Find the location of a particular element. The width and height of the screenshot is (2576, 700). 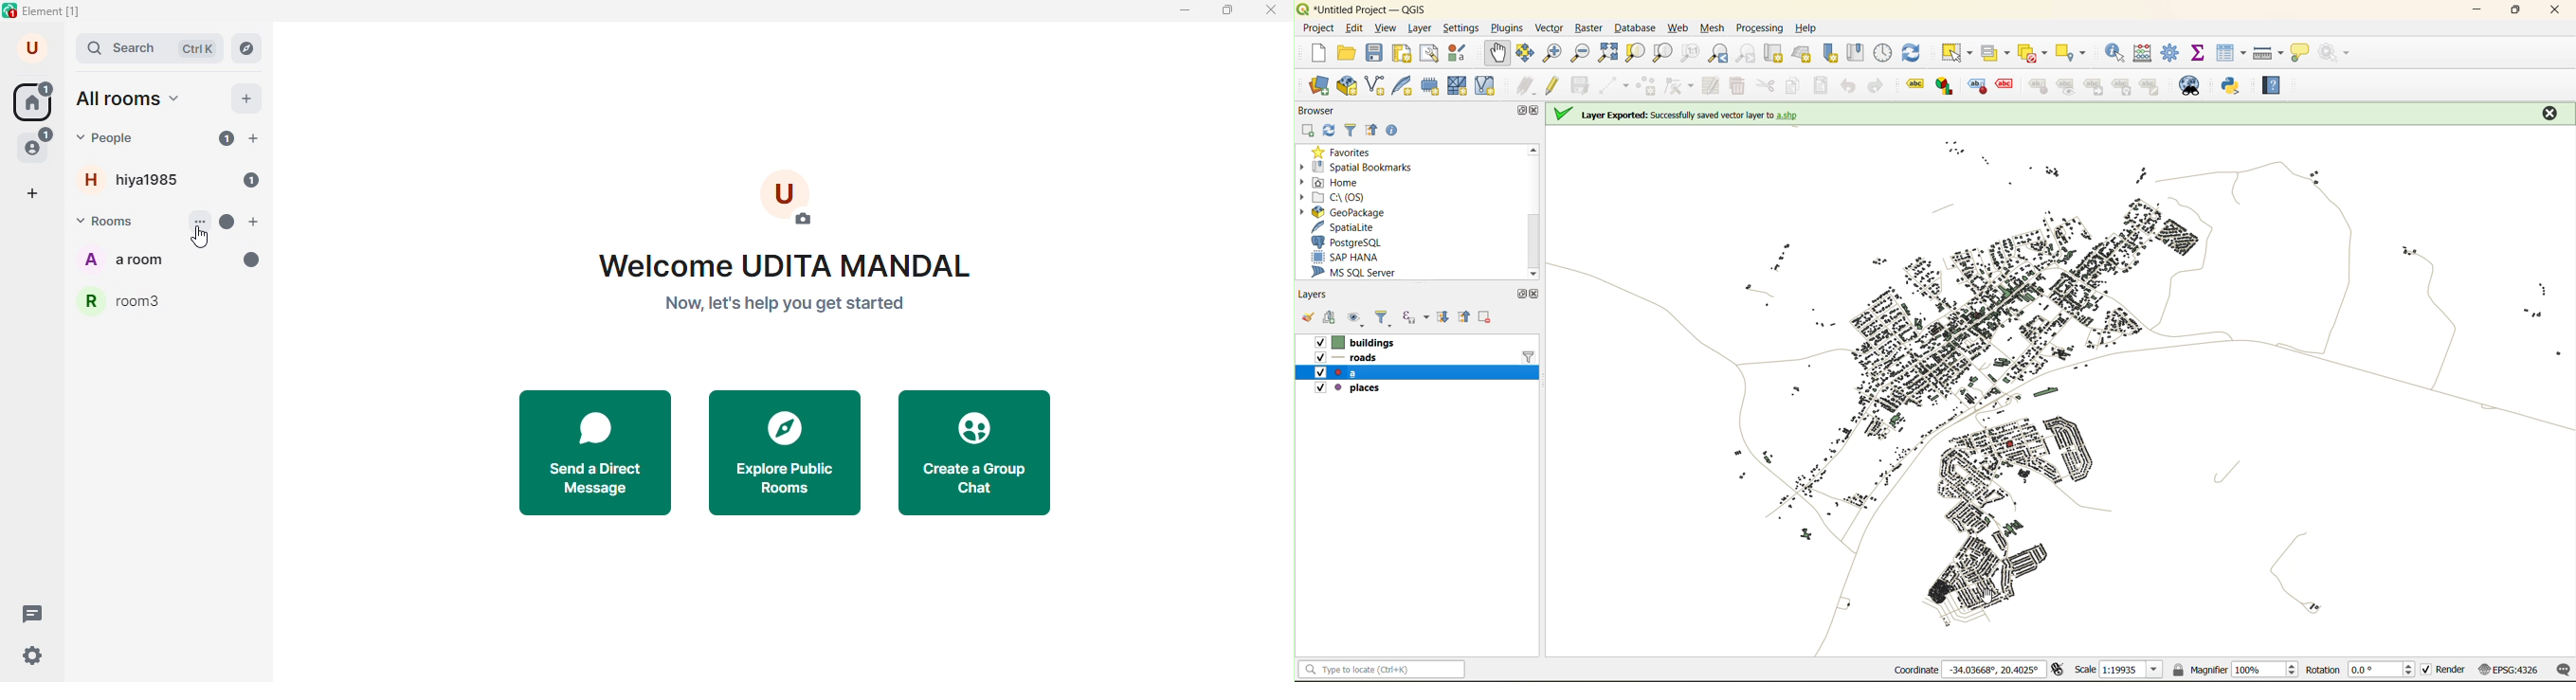

new spatialite is located at coordinates (1403, 84).